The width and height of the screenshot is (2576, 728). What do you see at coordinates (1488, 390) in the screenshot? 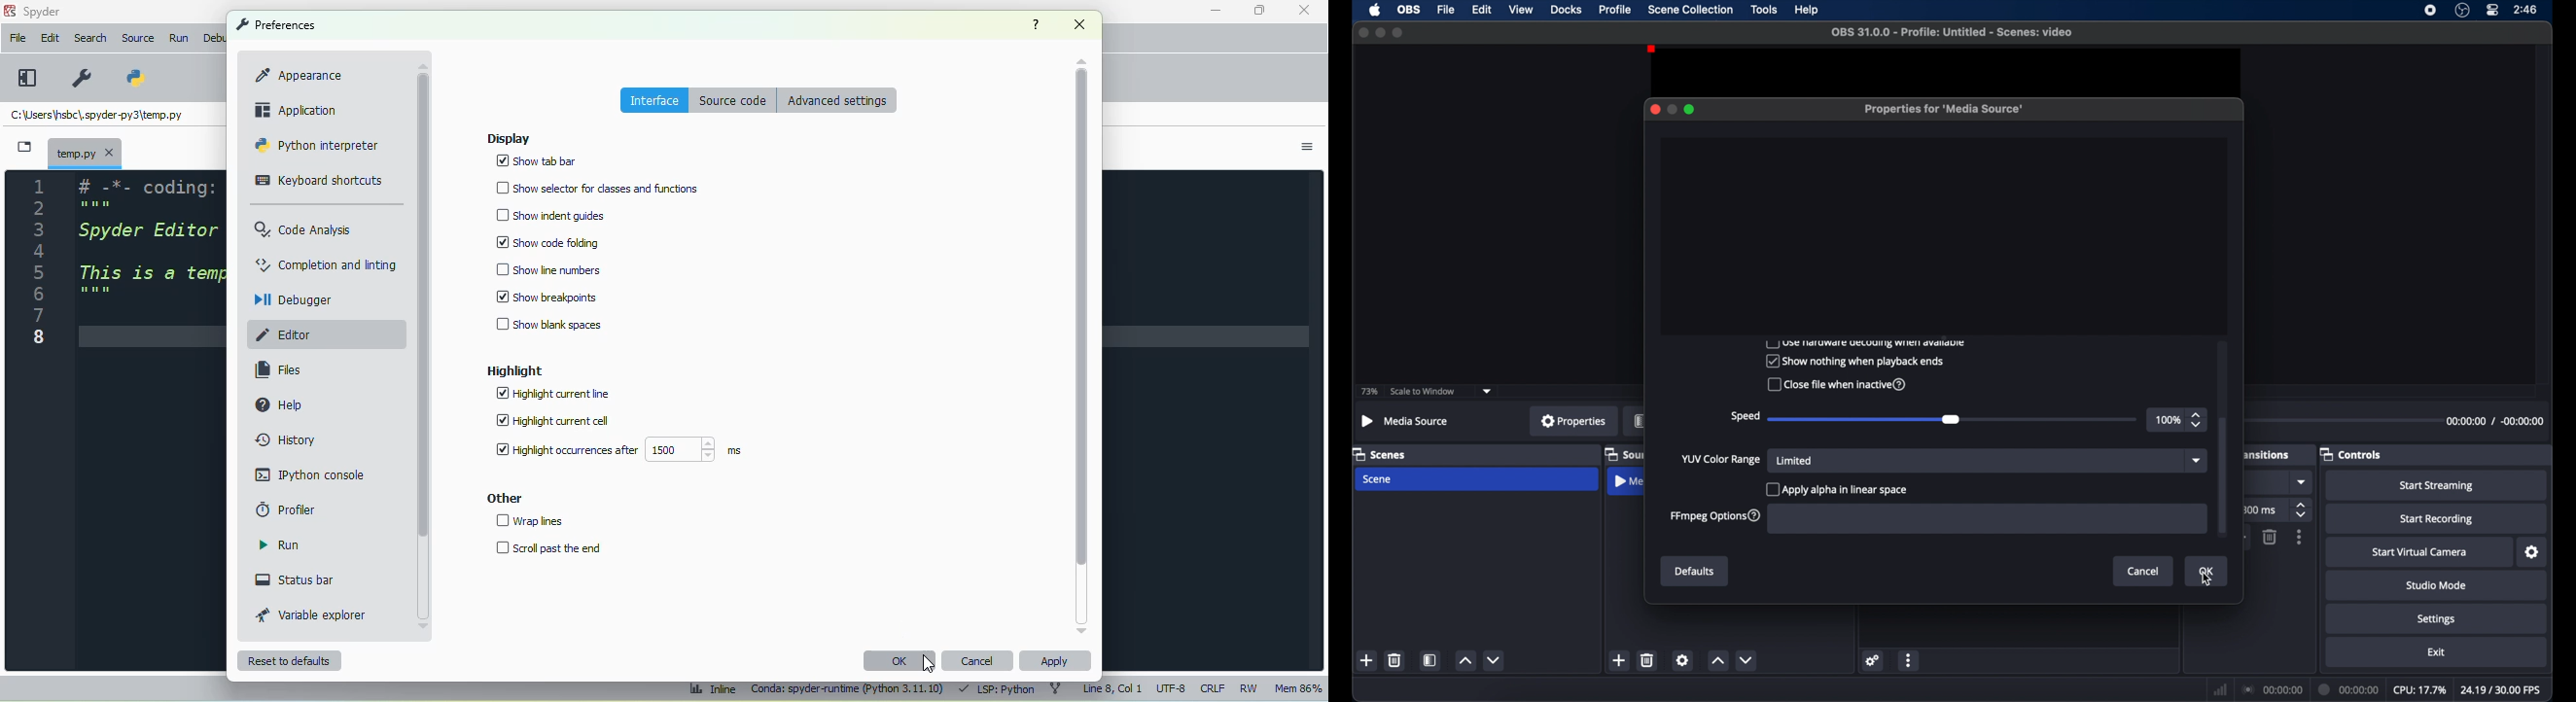
I see `dropdown` at bounding box center [1488, 390].